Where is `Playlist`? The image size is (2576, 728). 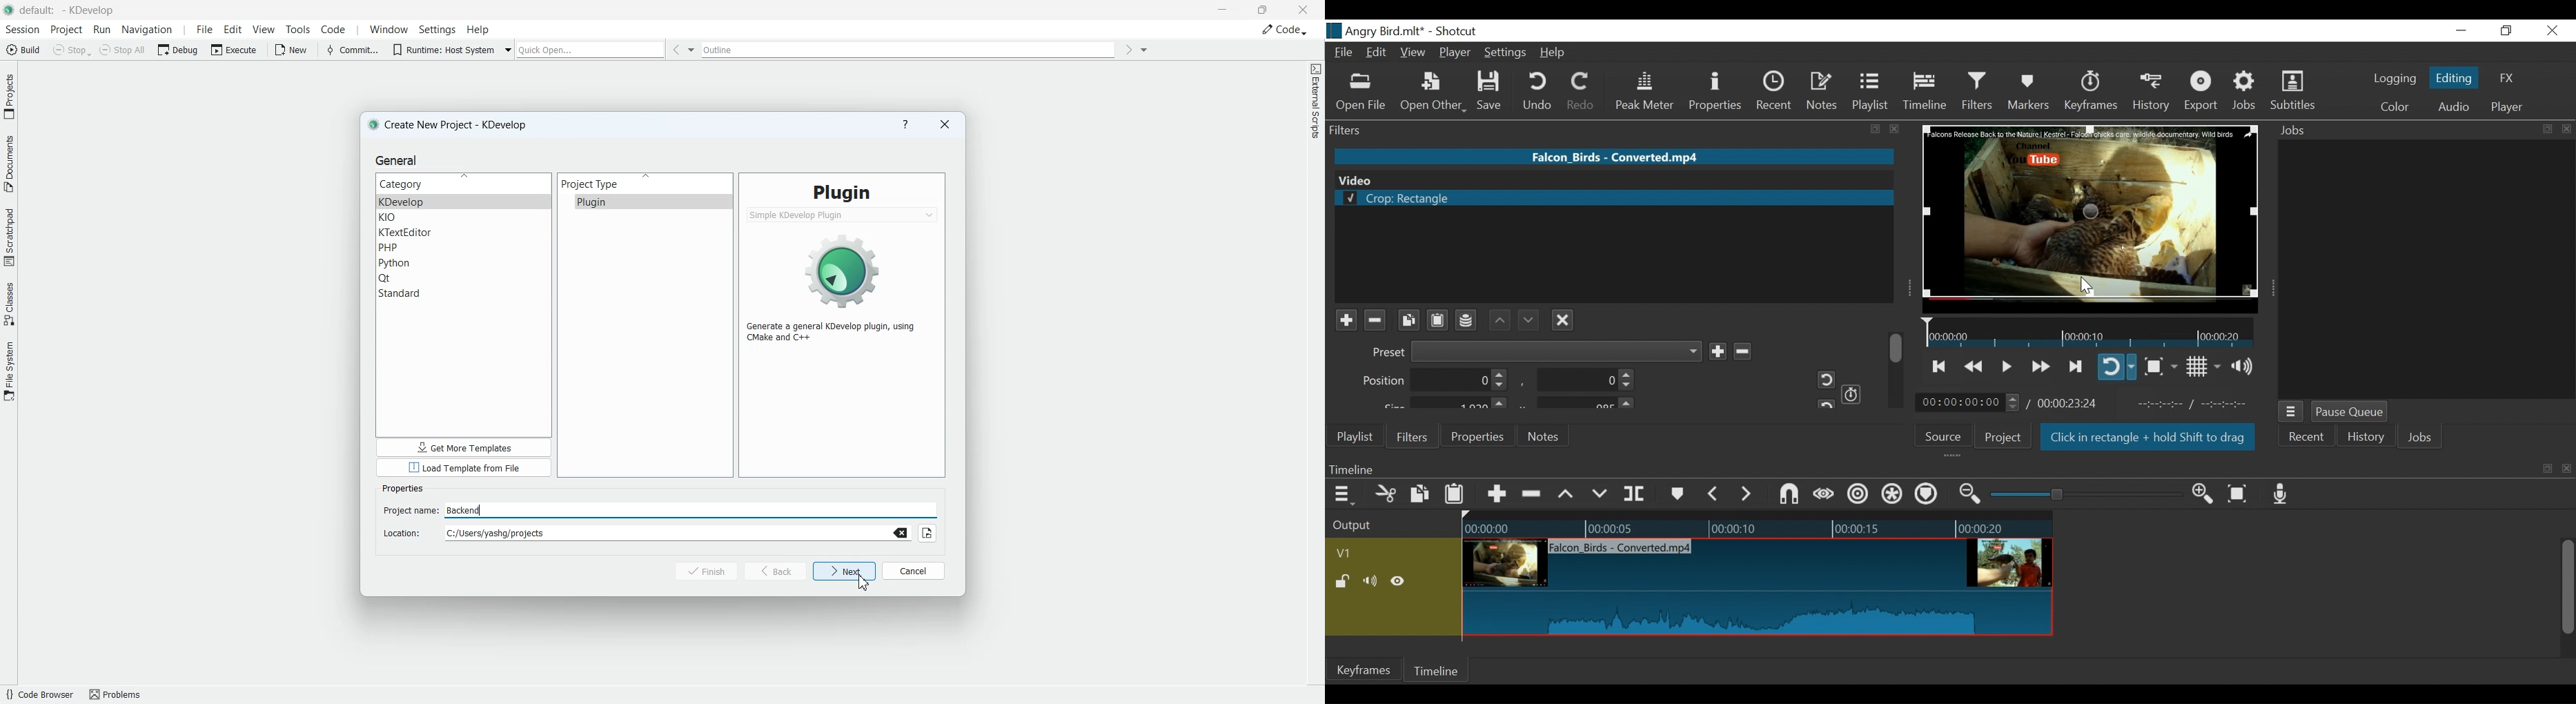 Playlist is located at coordinates (1356, 437).